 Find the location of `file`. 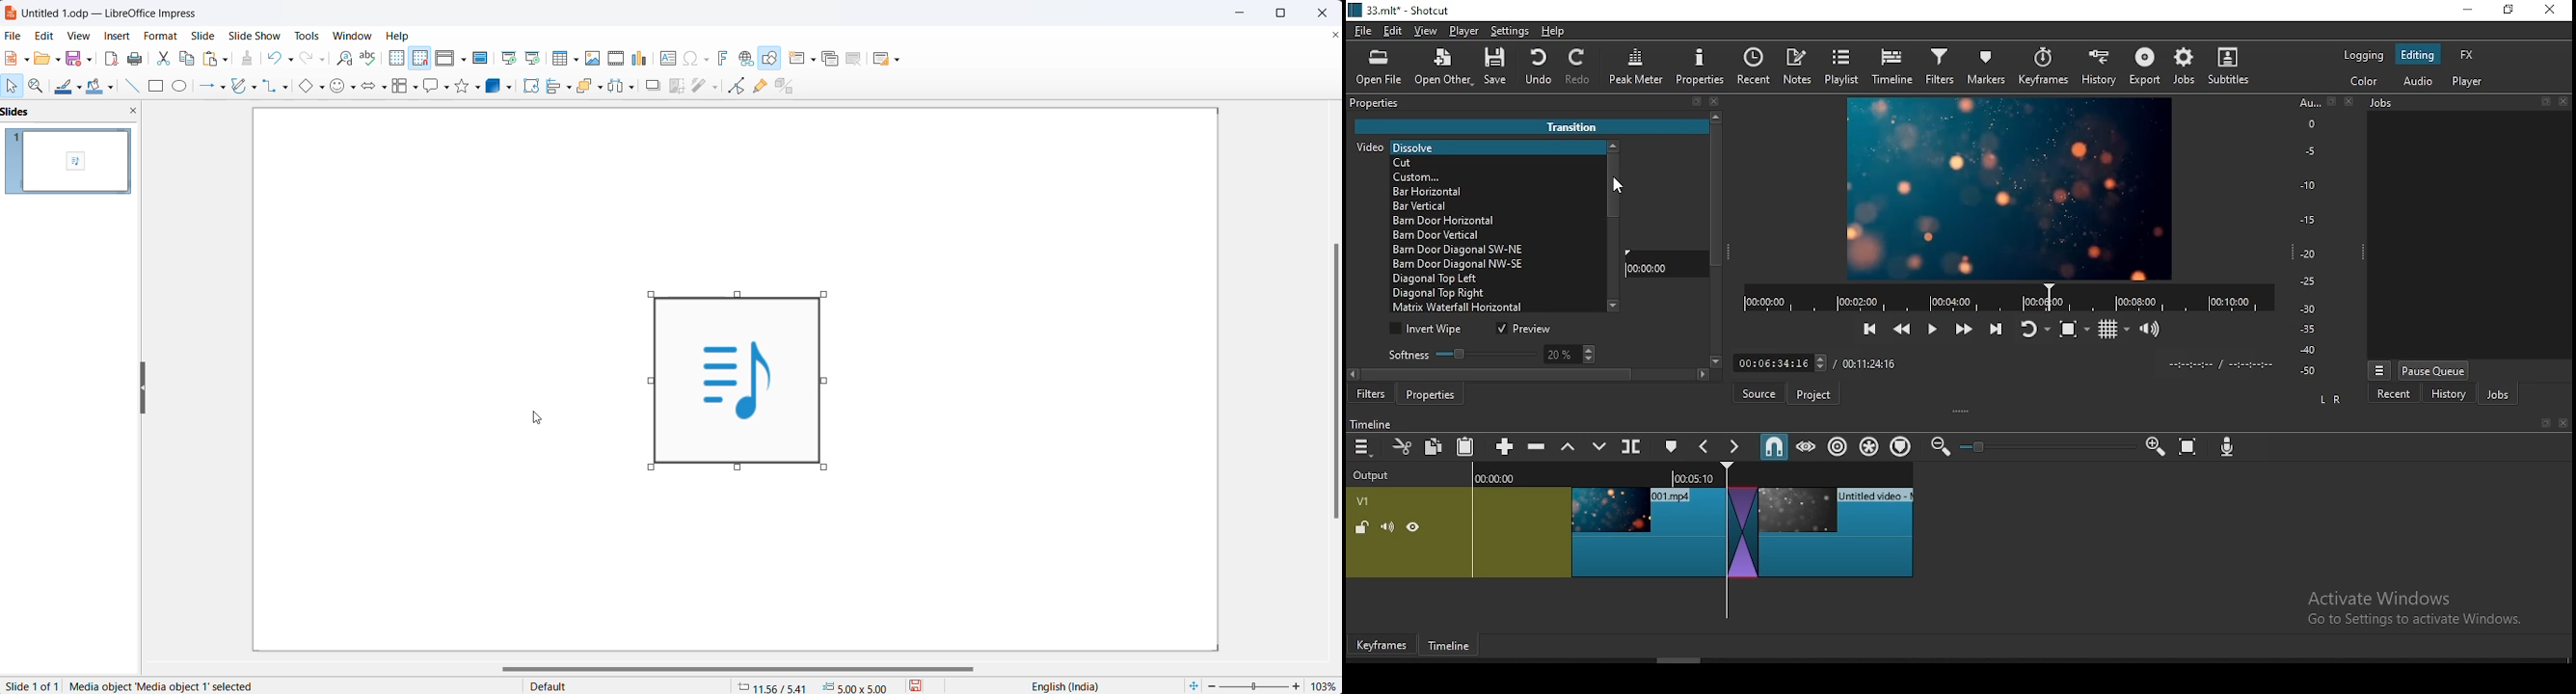

file is located at coordinates (1364, 32).